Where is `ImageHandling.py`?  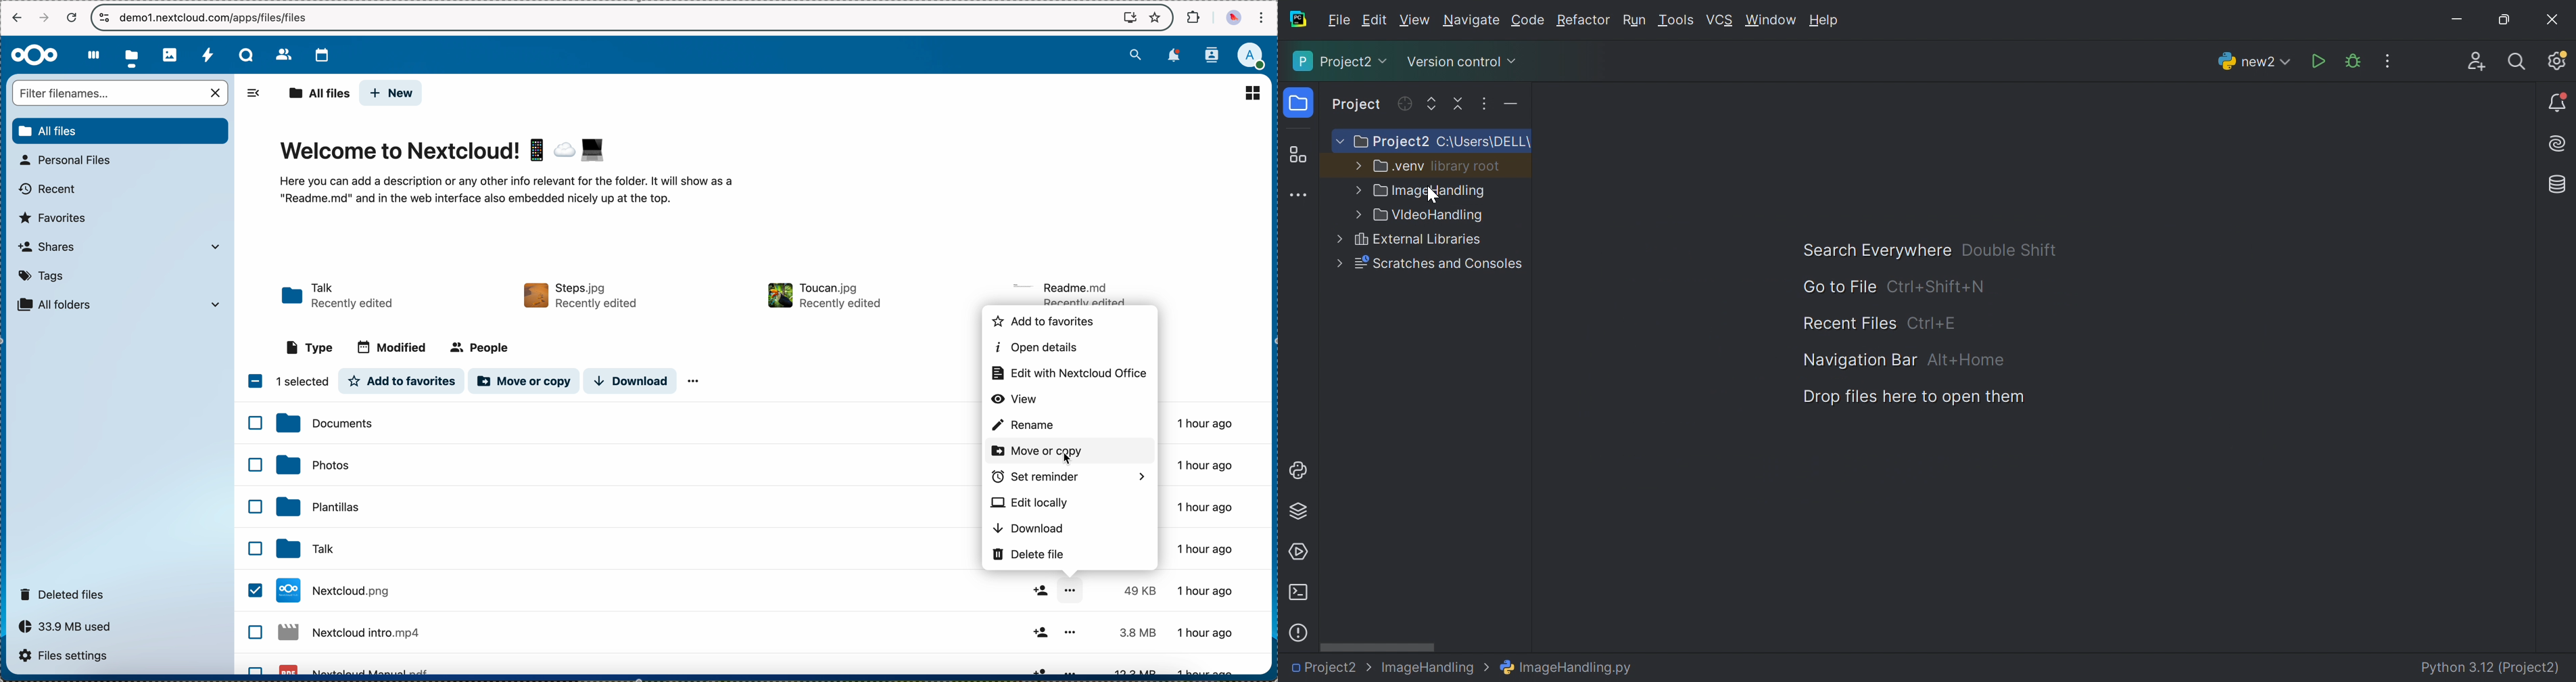 ImageHandling.py is located at coordinates (1566, 666).